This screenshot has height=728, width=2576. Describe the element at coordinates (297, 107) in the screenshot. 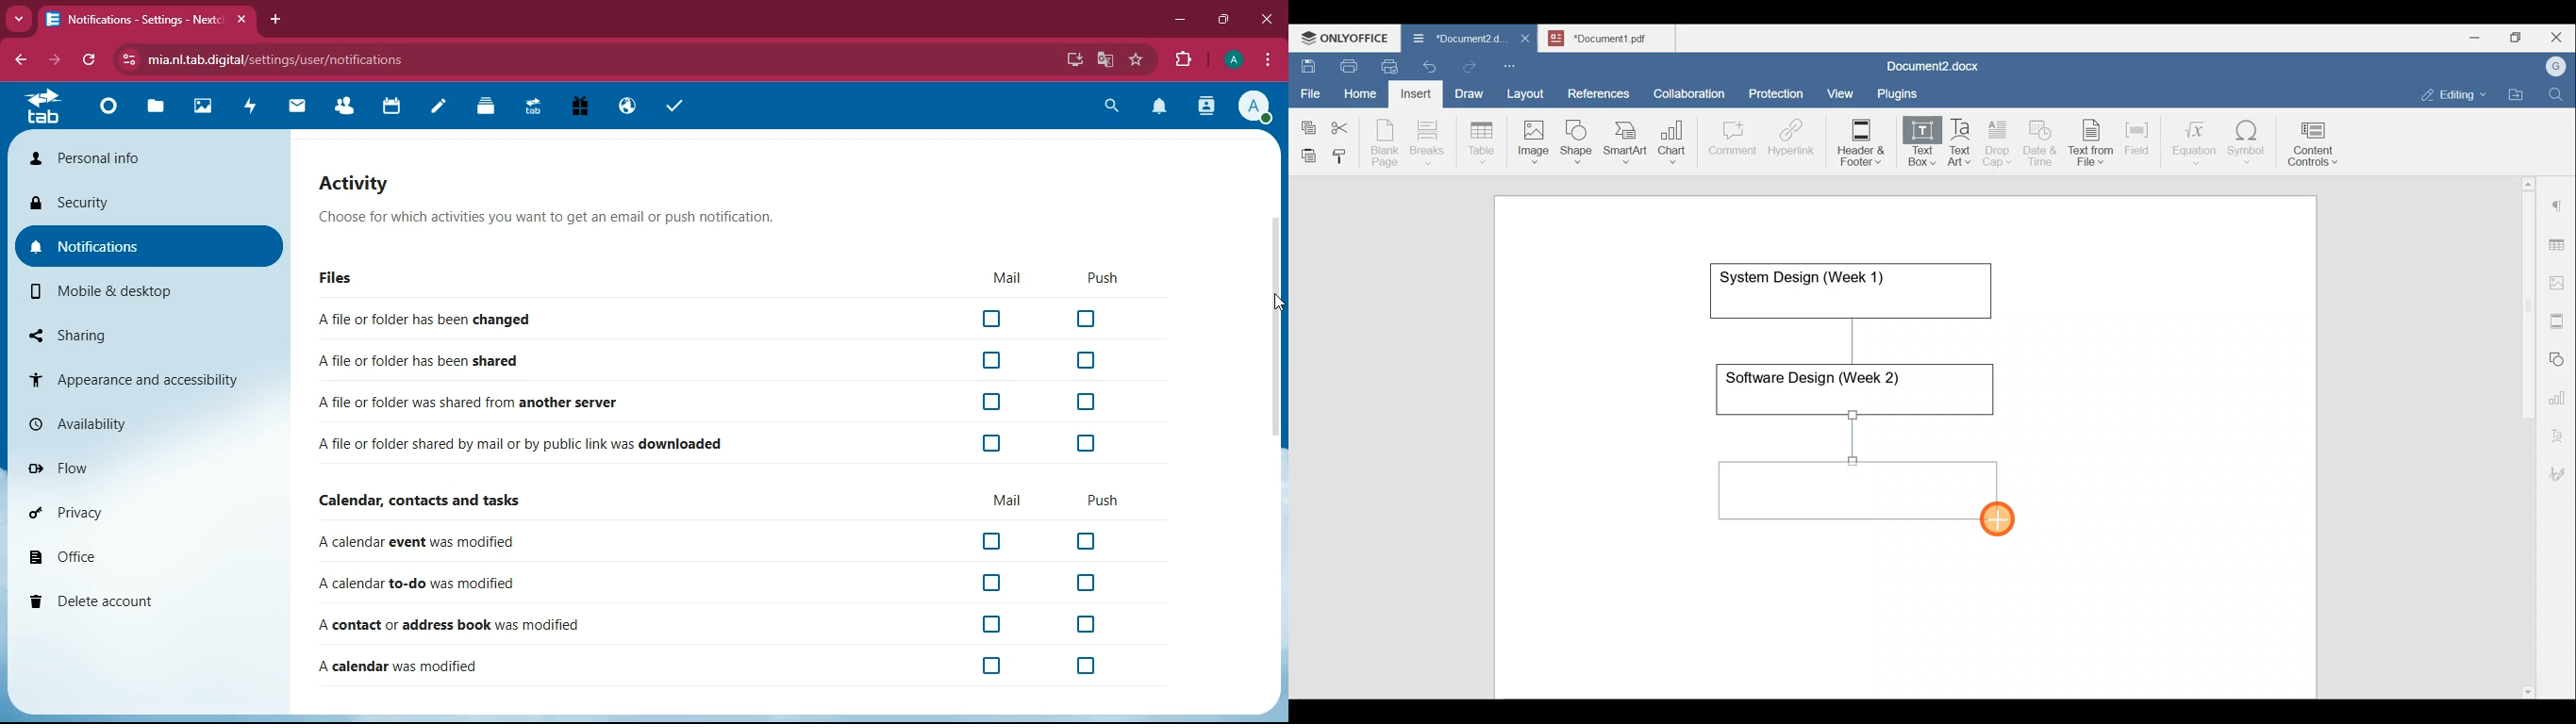

I see `mail` at that location.